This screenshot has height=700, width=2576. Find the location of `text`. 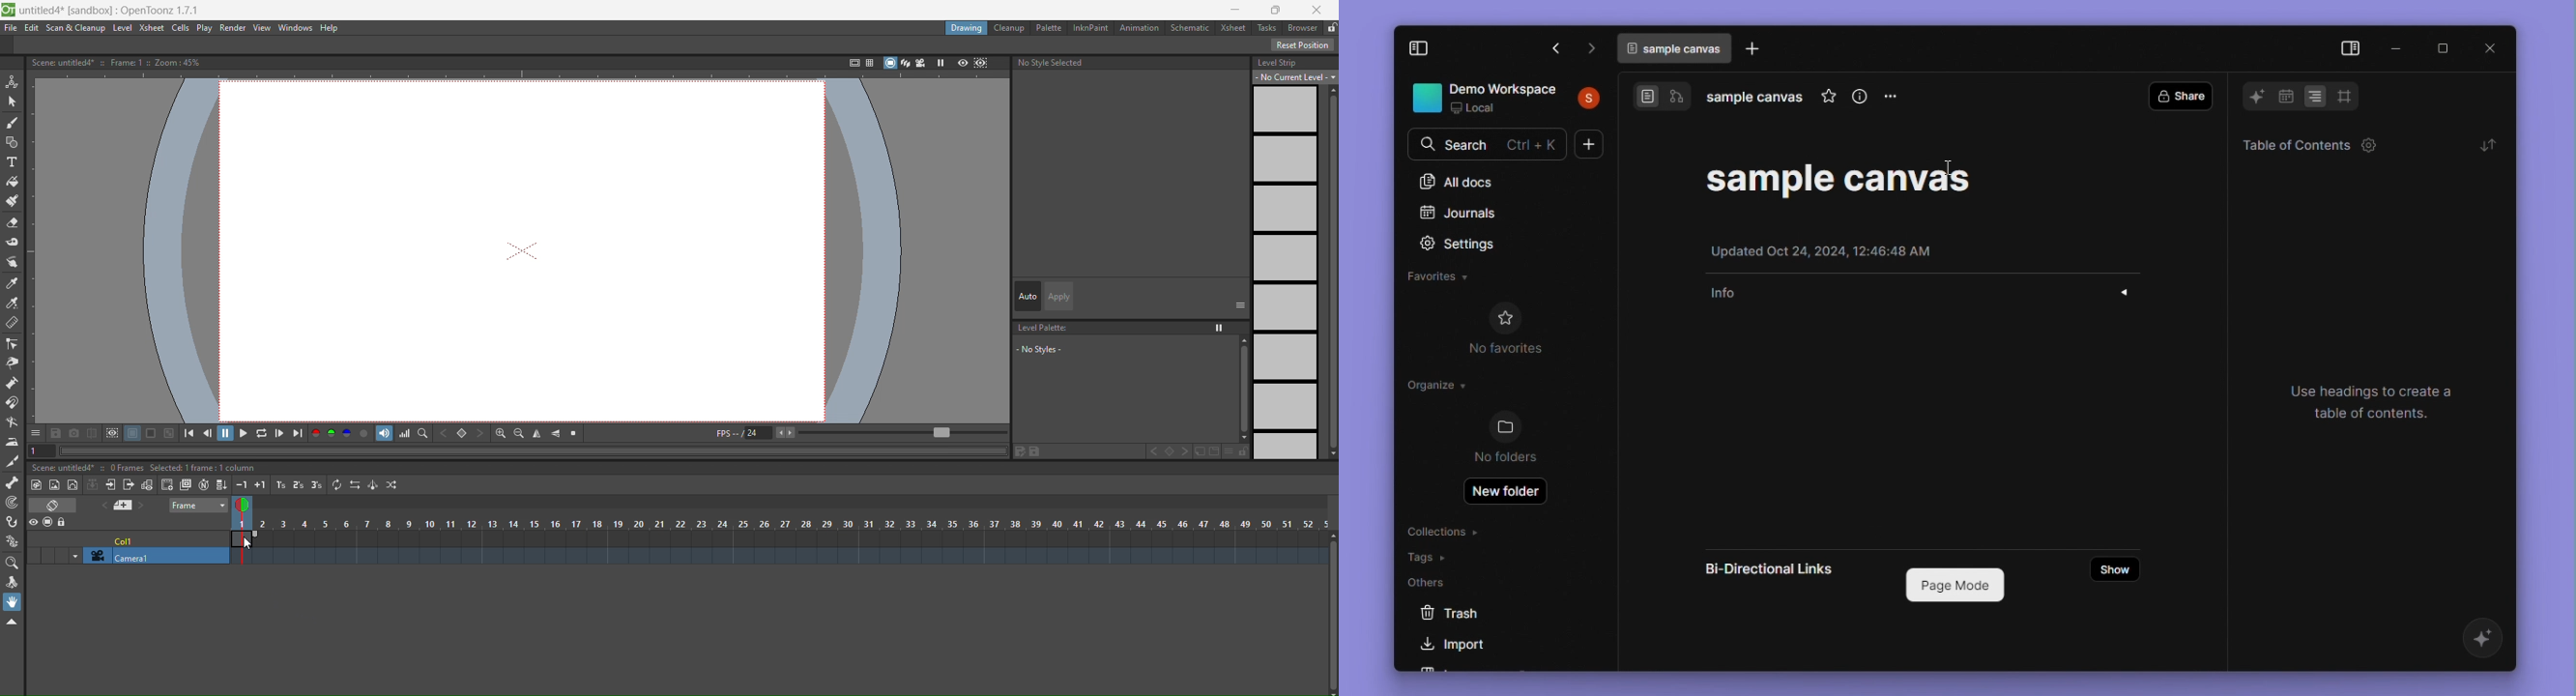

text is located at coordinates (2383, 404).